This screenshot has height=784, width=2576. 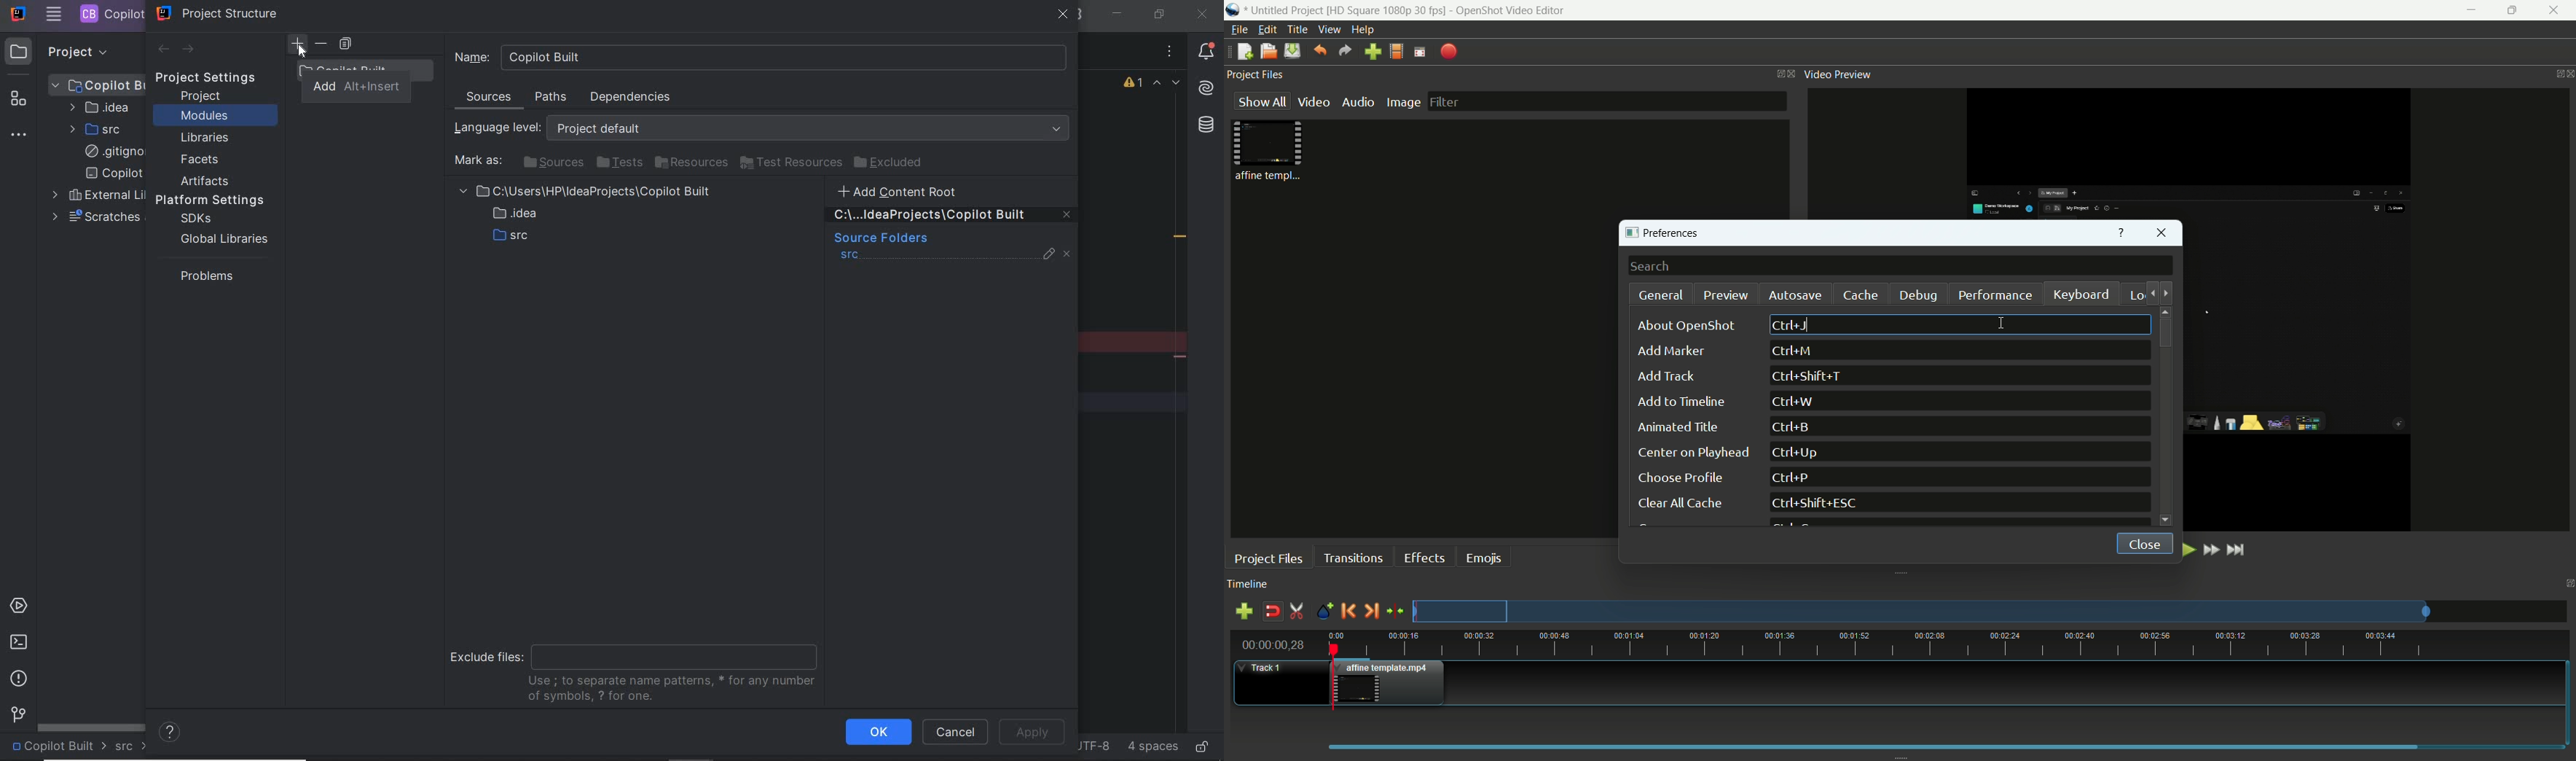 I want to click on sources, so click(x=490, y=99).